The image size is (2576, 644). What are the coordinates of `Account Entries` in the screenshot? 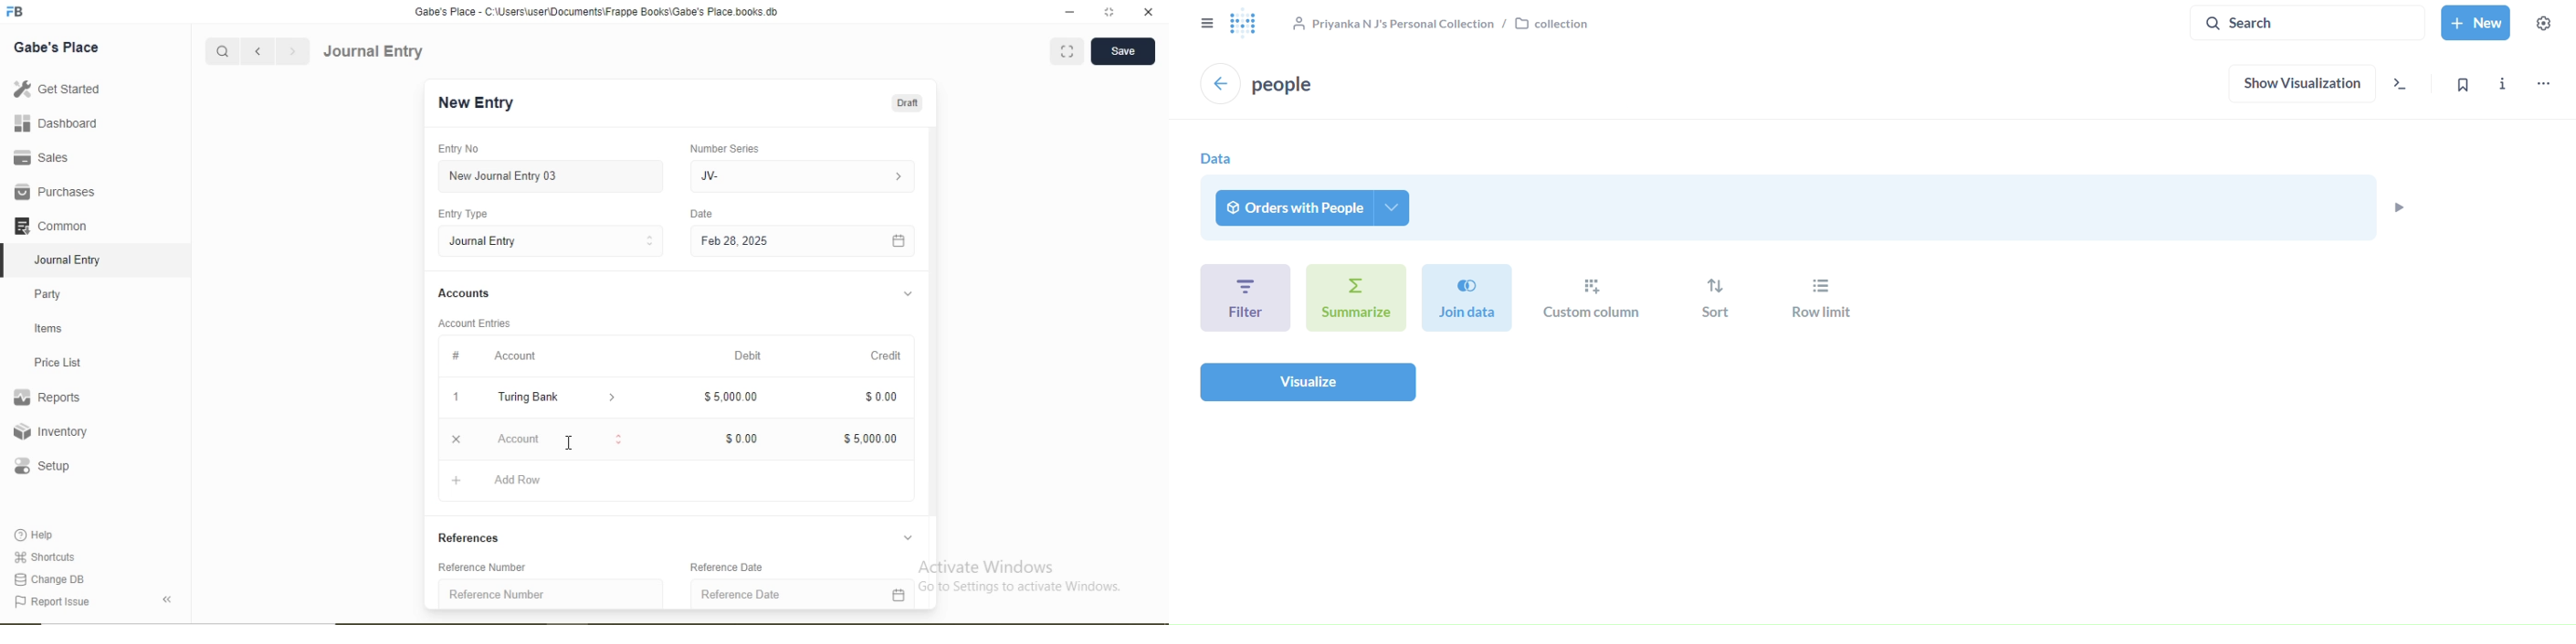 It's located at (473, 323).